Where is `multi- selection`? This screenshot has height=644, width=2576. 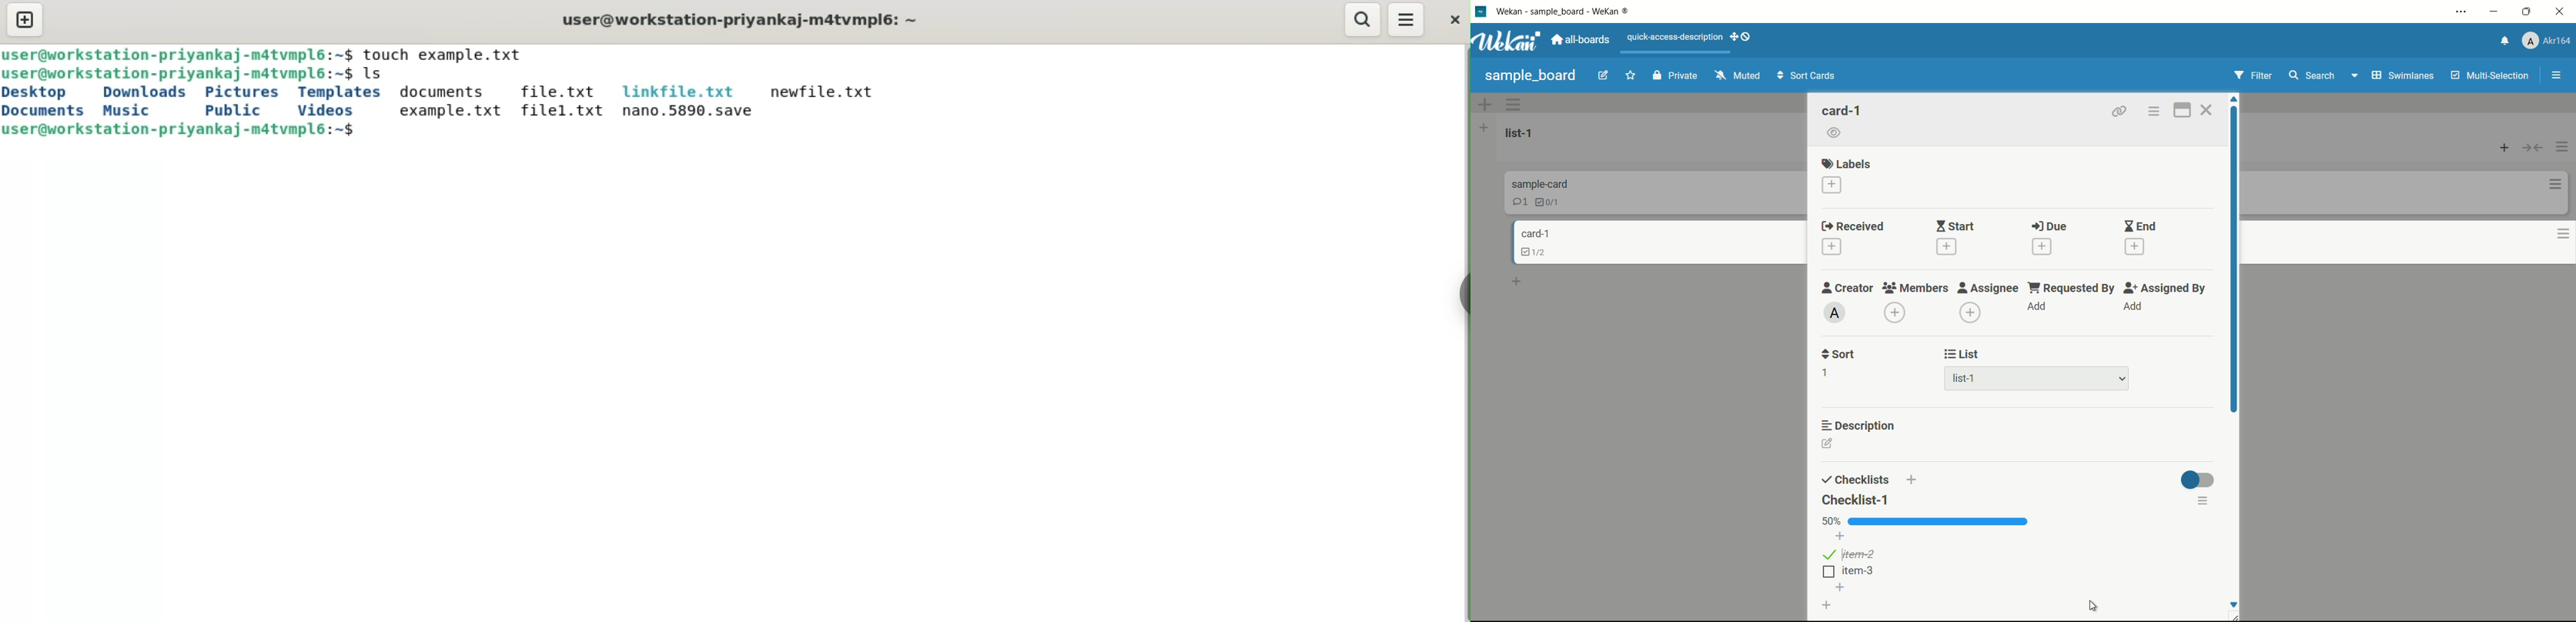 multi- selection is located at coordinates (2488, 76).